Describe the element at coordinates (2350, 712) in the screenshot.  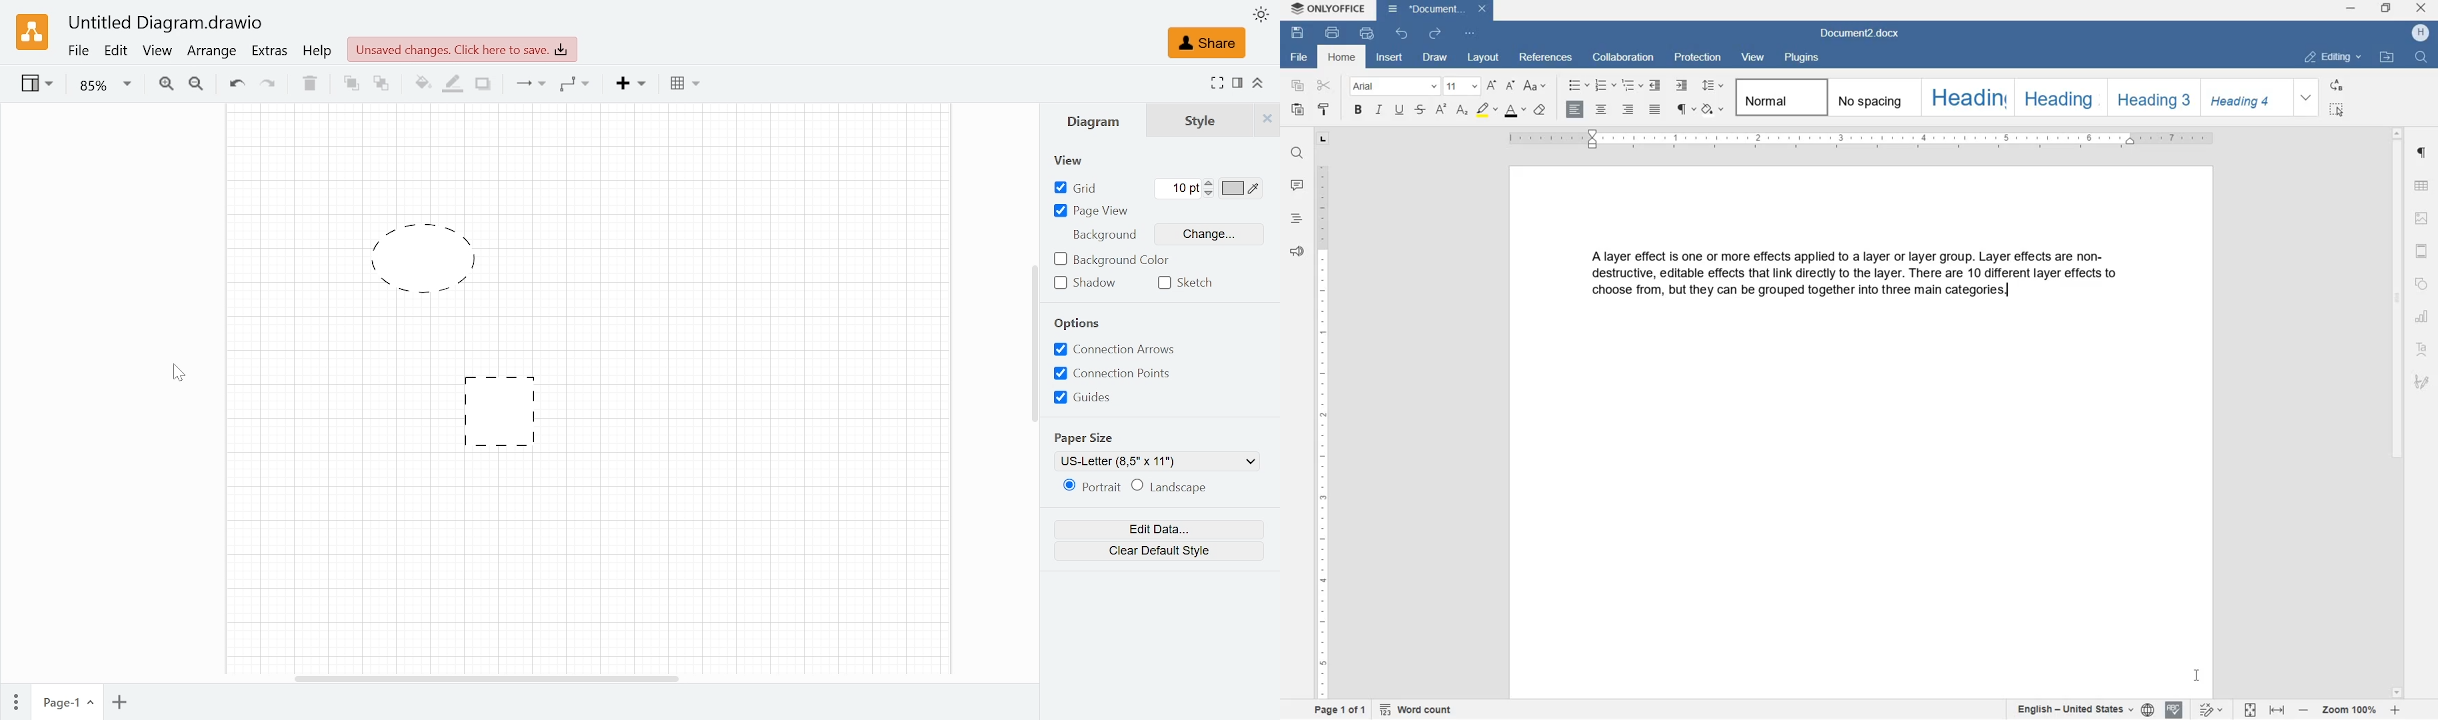
I see `ZOOM IN OR OUT` at that location.